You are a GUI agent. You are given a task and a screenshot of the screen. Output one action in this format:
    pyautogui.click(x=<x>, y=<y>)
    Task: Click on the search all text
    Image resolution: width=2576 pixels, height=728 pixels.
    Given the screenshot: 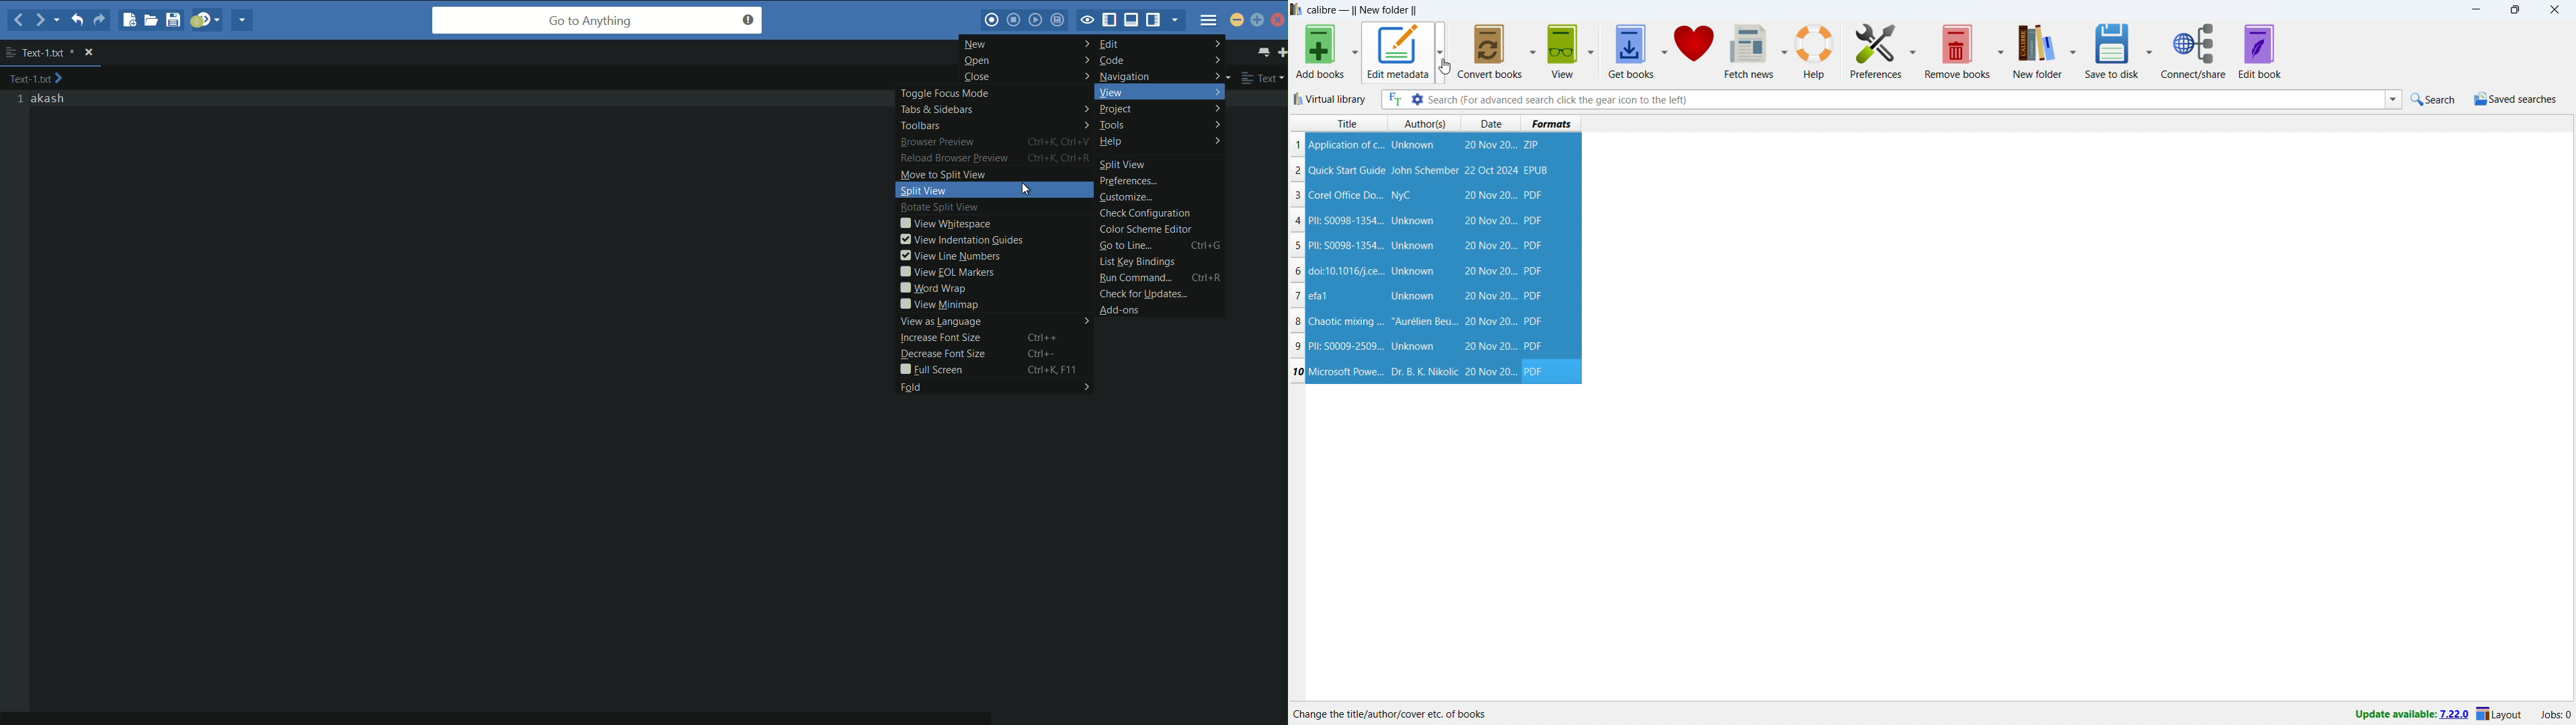 What is the action you would take?
    pyautogui.click(x=1395, y=99)
    